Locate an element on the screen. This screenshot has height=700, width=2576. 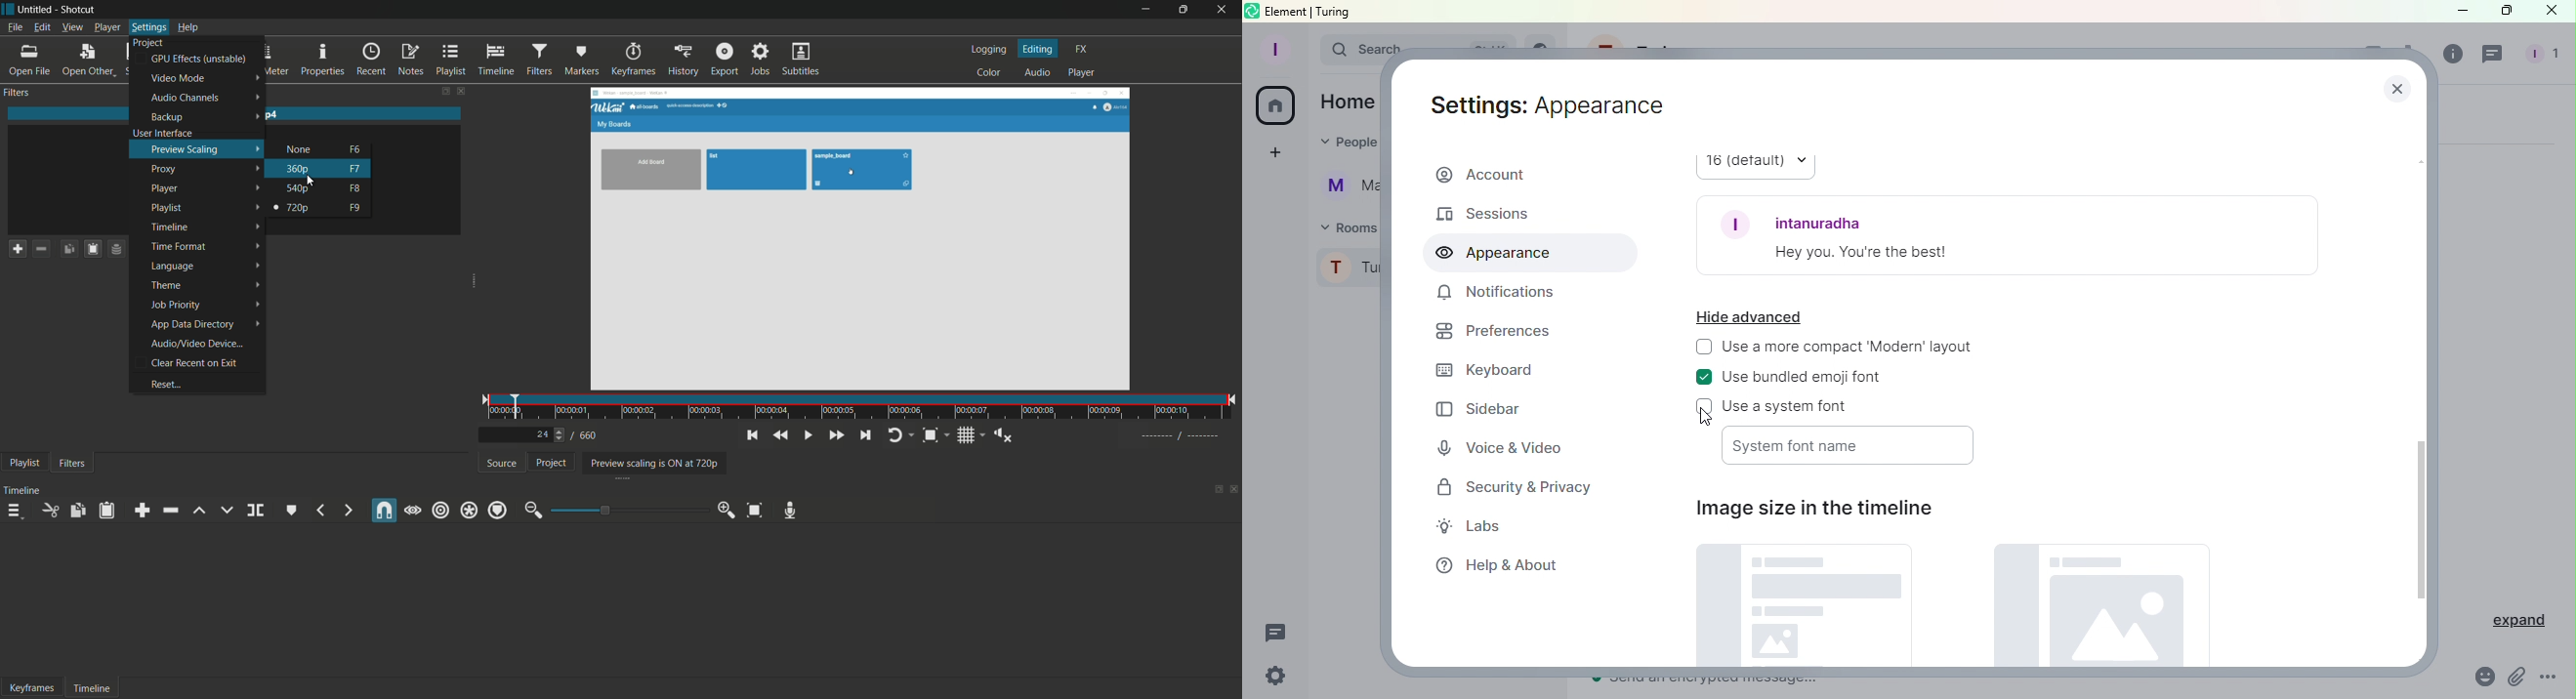
backup is located at coordinates (167, 117).